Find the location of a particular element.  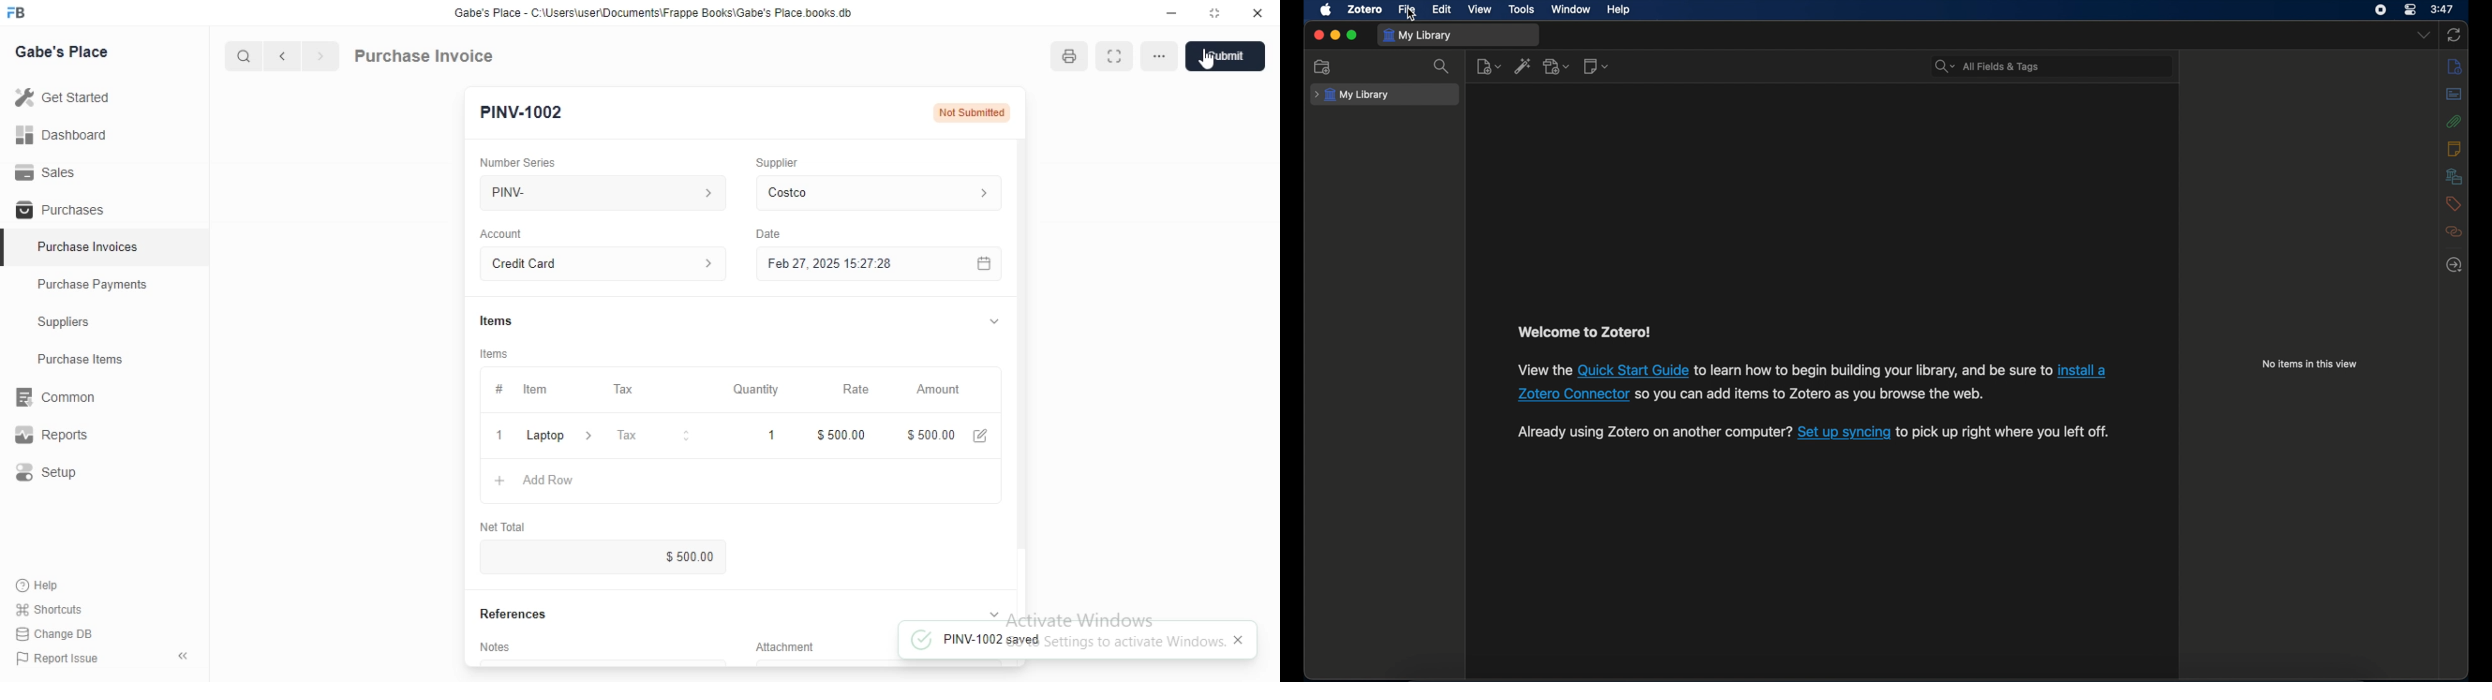

text is located at coordinates (2013, 431).